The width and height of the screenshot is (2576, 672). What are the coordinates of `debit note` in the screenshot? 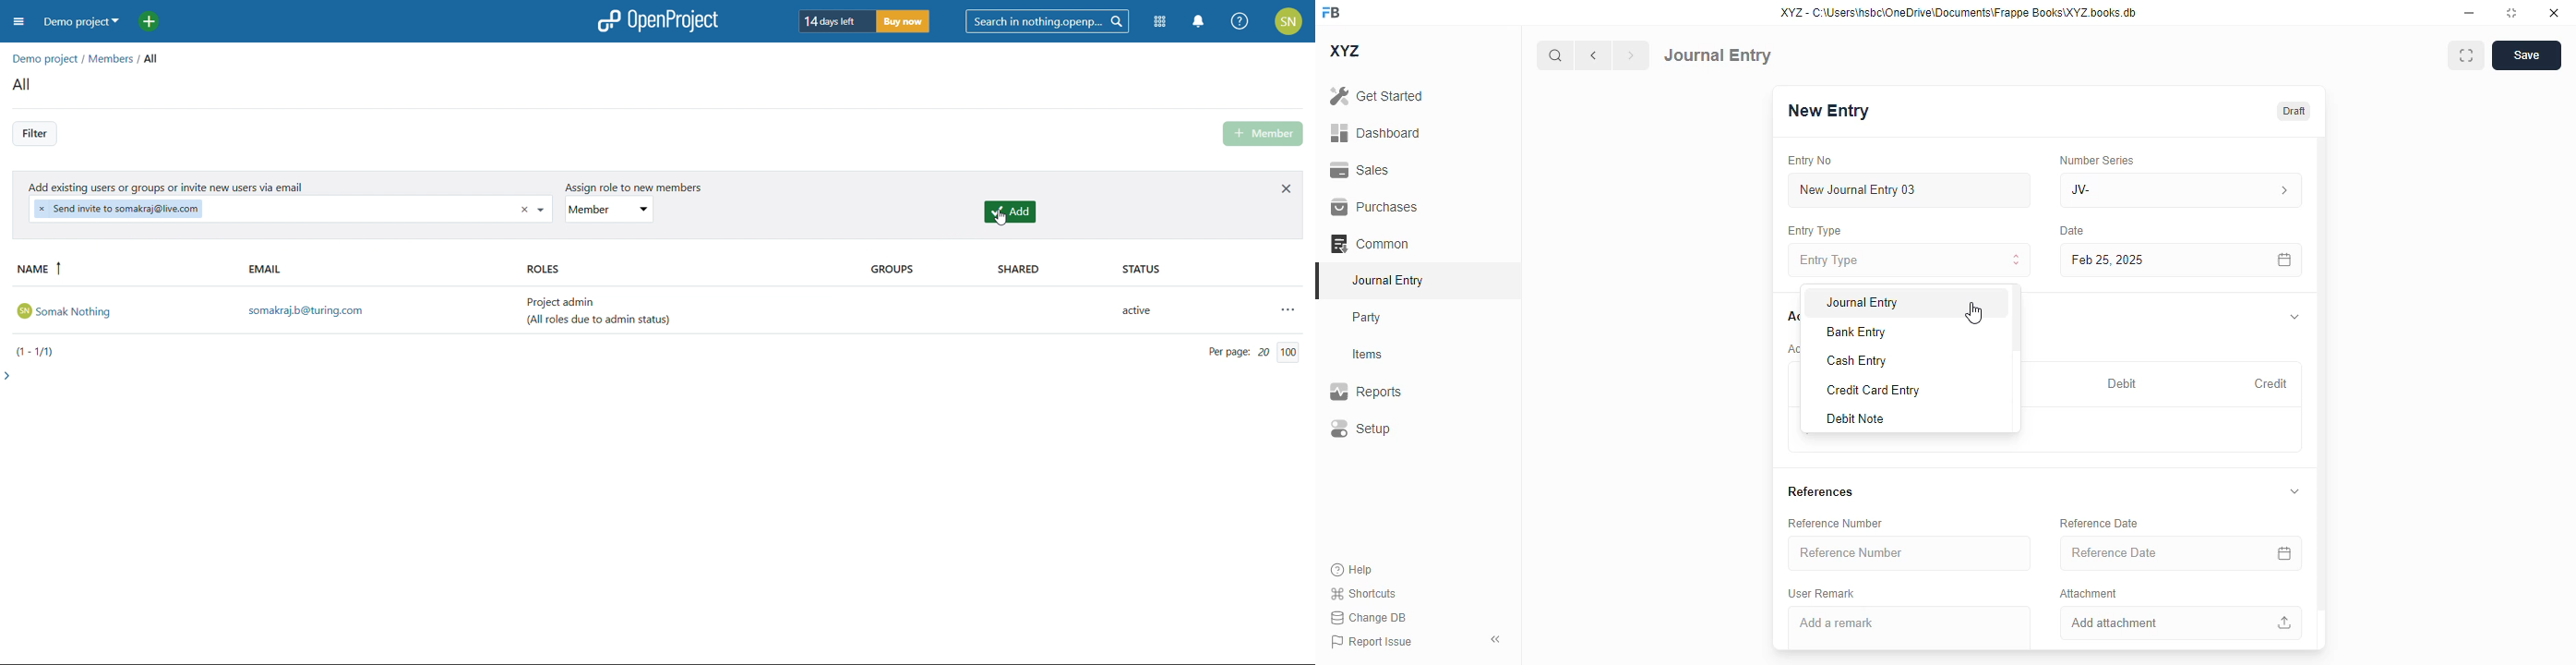 It's located at (1855, 418).